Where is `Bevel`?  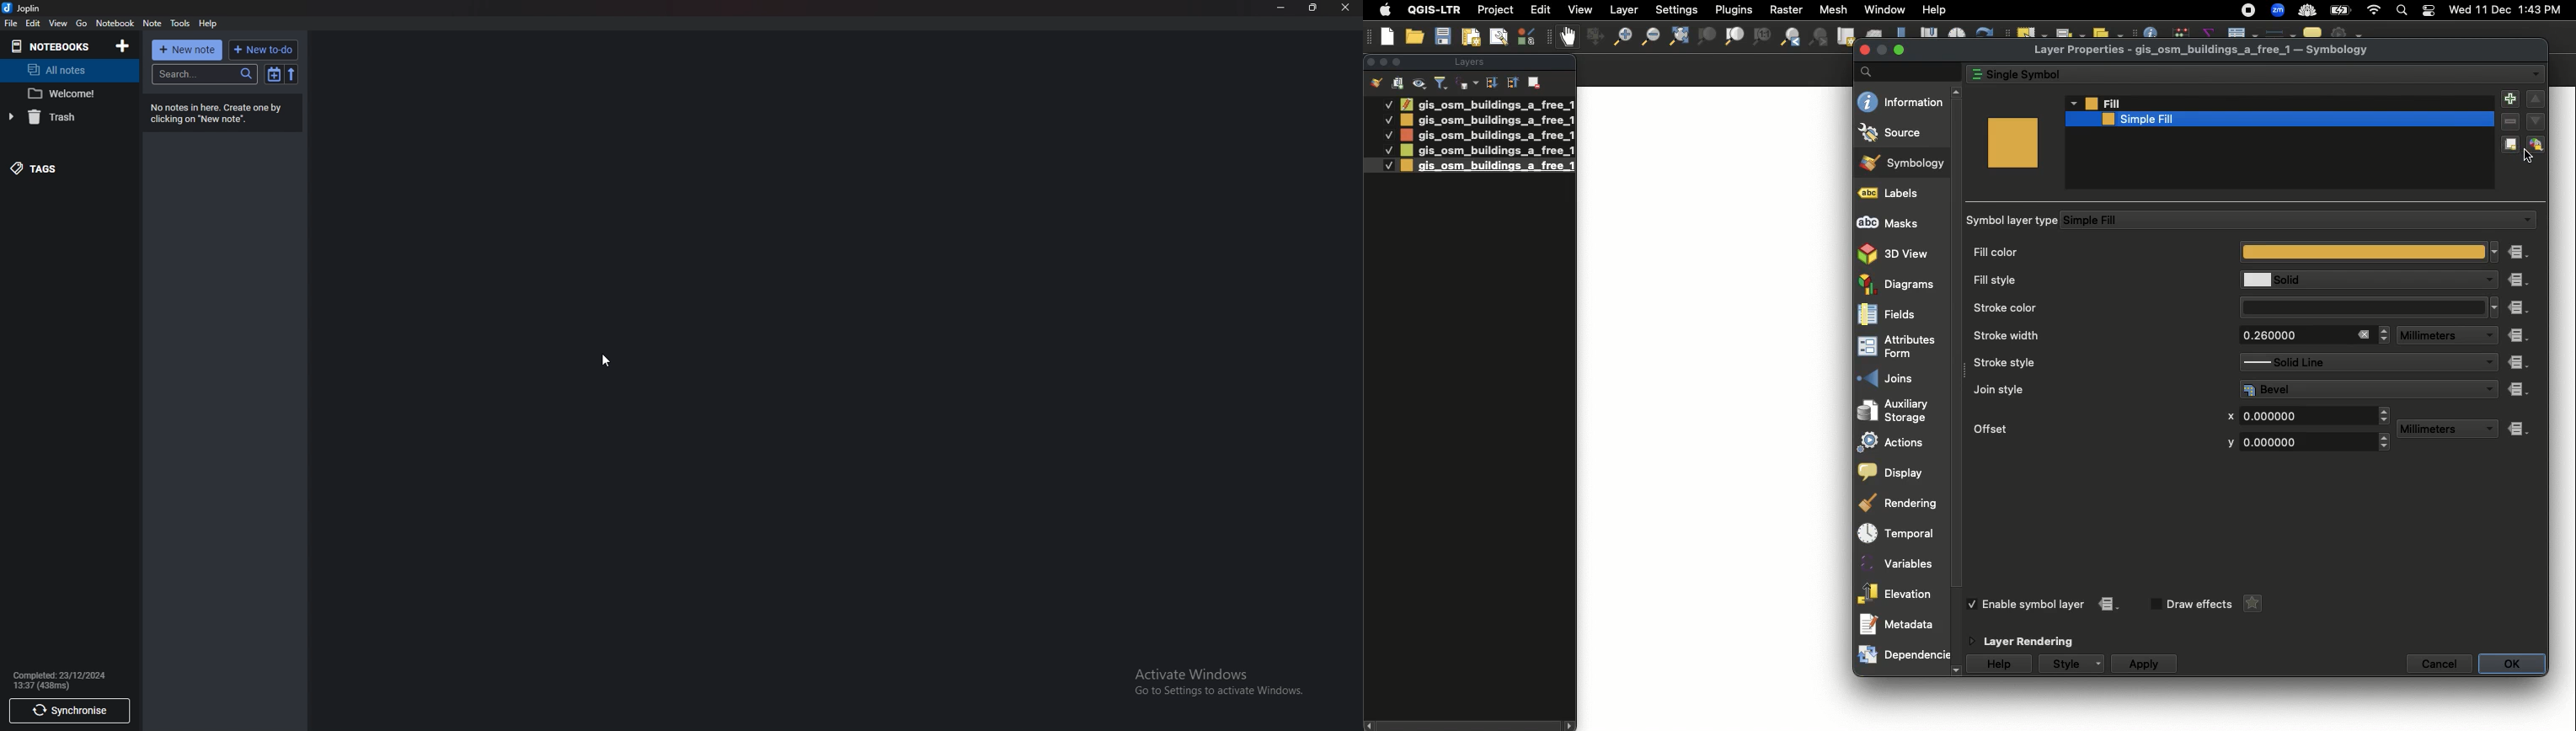
Bevel is located at coordinates (2357, 389).